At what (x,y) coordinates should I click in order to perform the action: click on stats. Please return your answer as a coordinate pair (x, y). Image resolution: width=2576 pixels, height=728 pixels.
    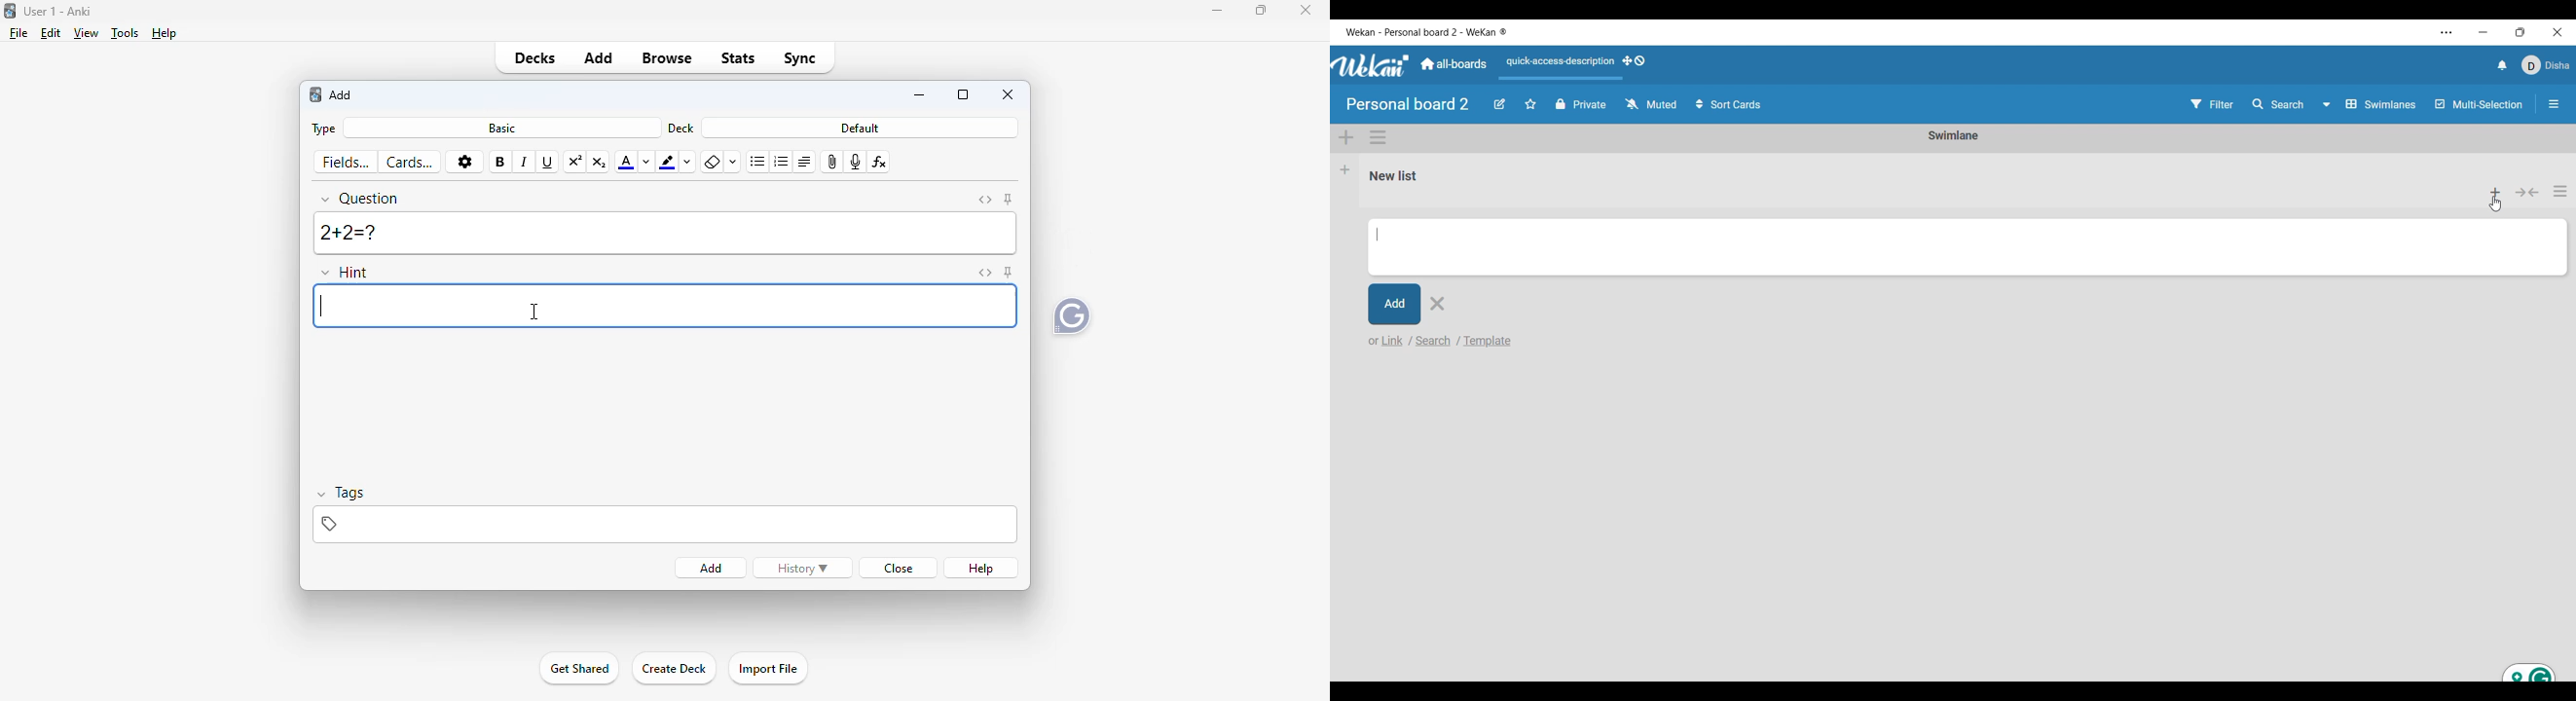
    Looking at the image, I should click on (737, 58).